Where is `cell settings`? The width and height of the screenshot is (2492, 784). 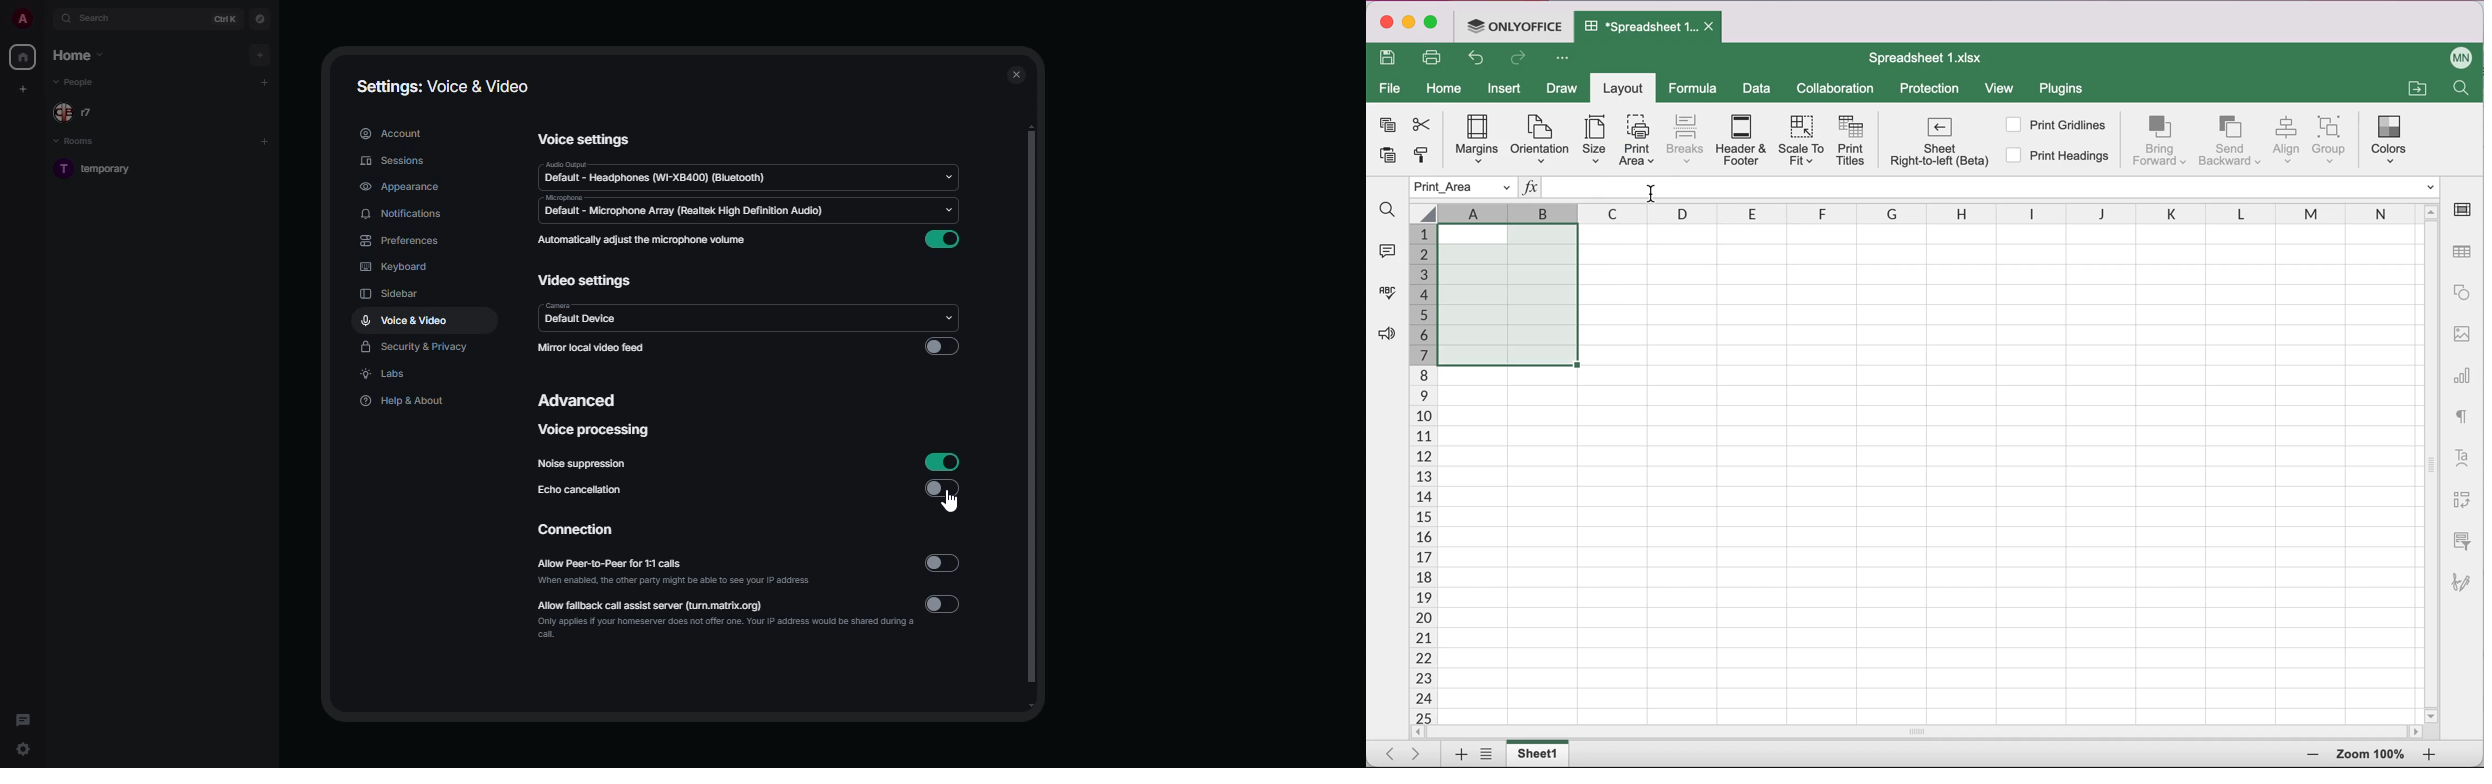 cell settings is located at coordinates (2466, 209).